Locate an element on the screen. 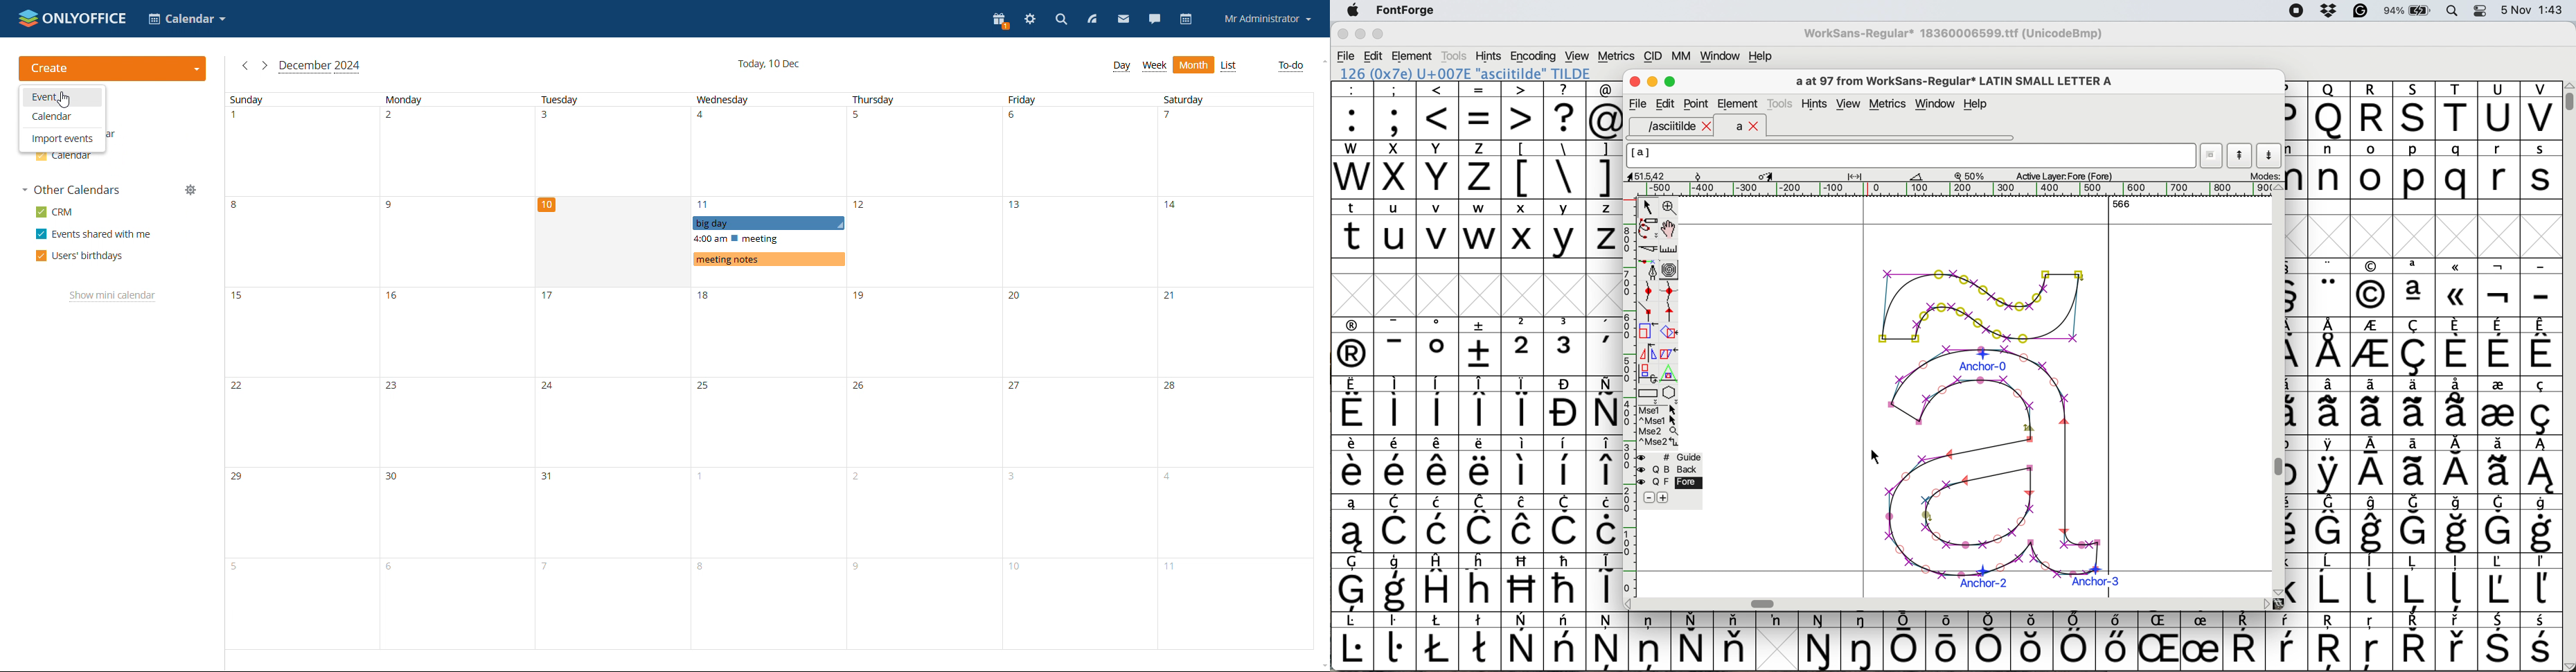 This screenshot has width=2576, height=672. scroll button is located at coordinates (2267, 603).